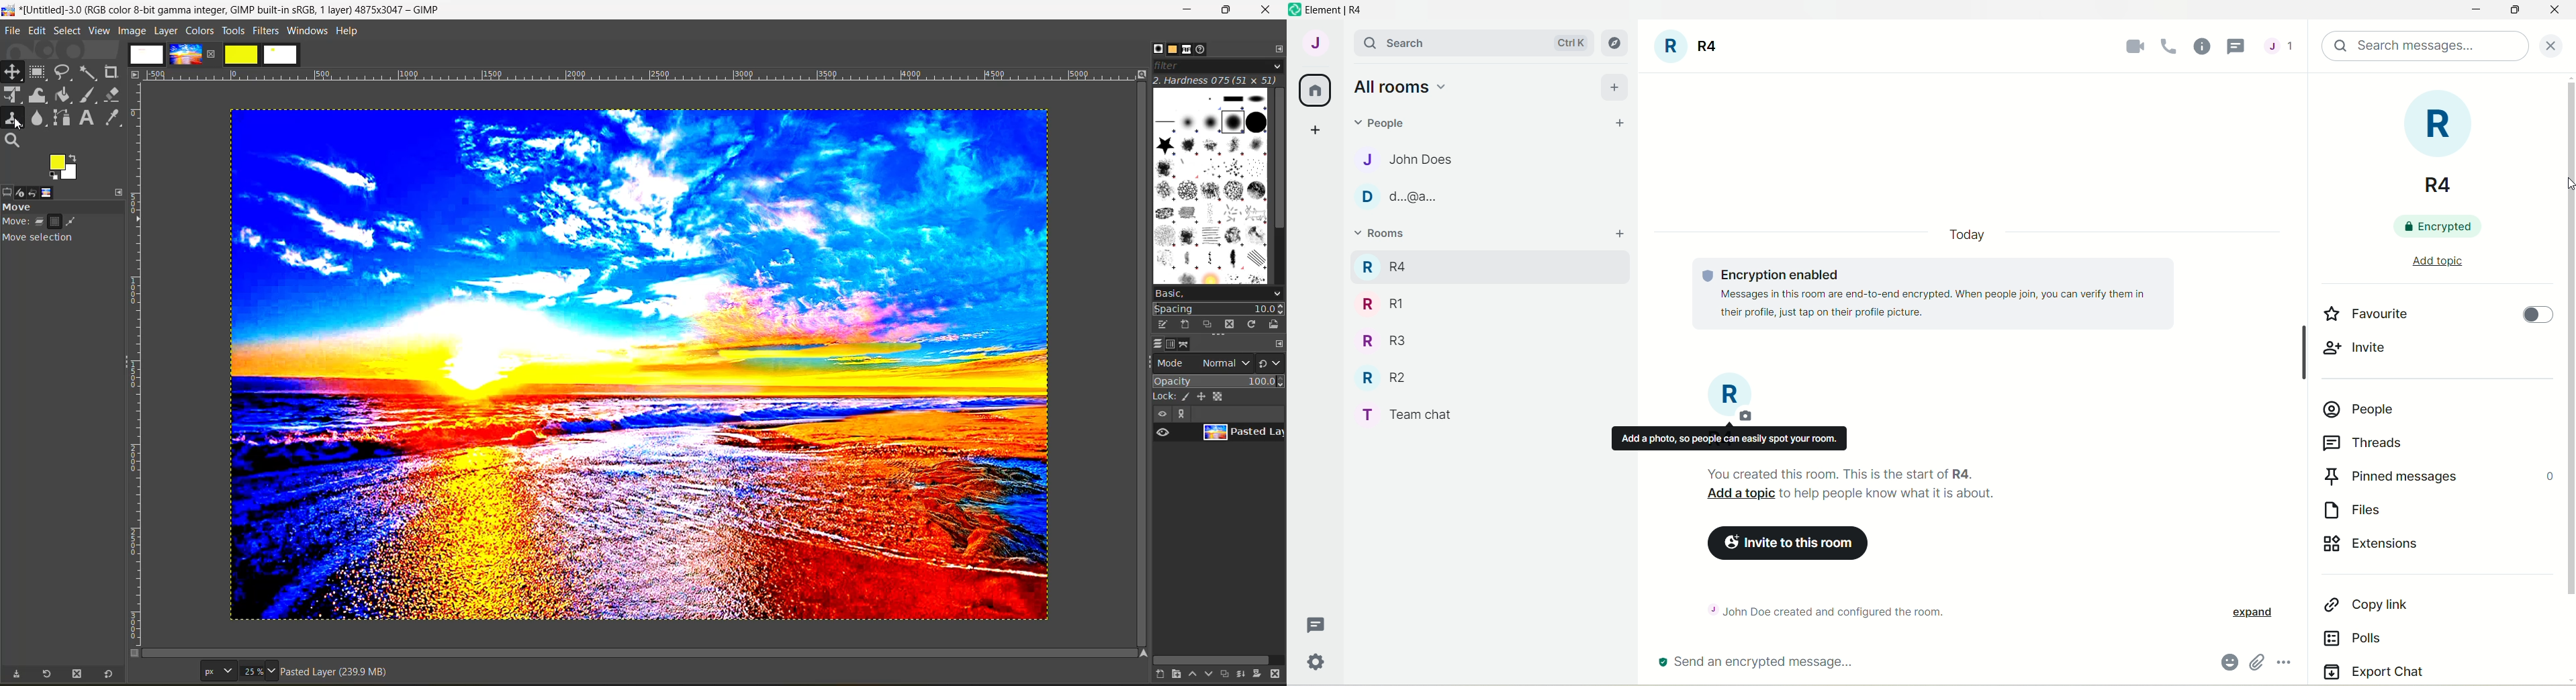 The width and height of the screenshot is (2576, 700). I want to click on threads, so click(2363, 444).